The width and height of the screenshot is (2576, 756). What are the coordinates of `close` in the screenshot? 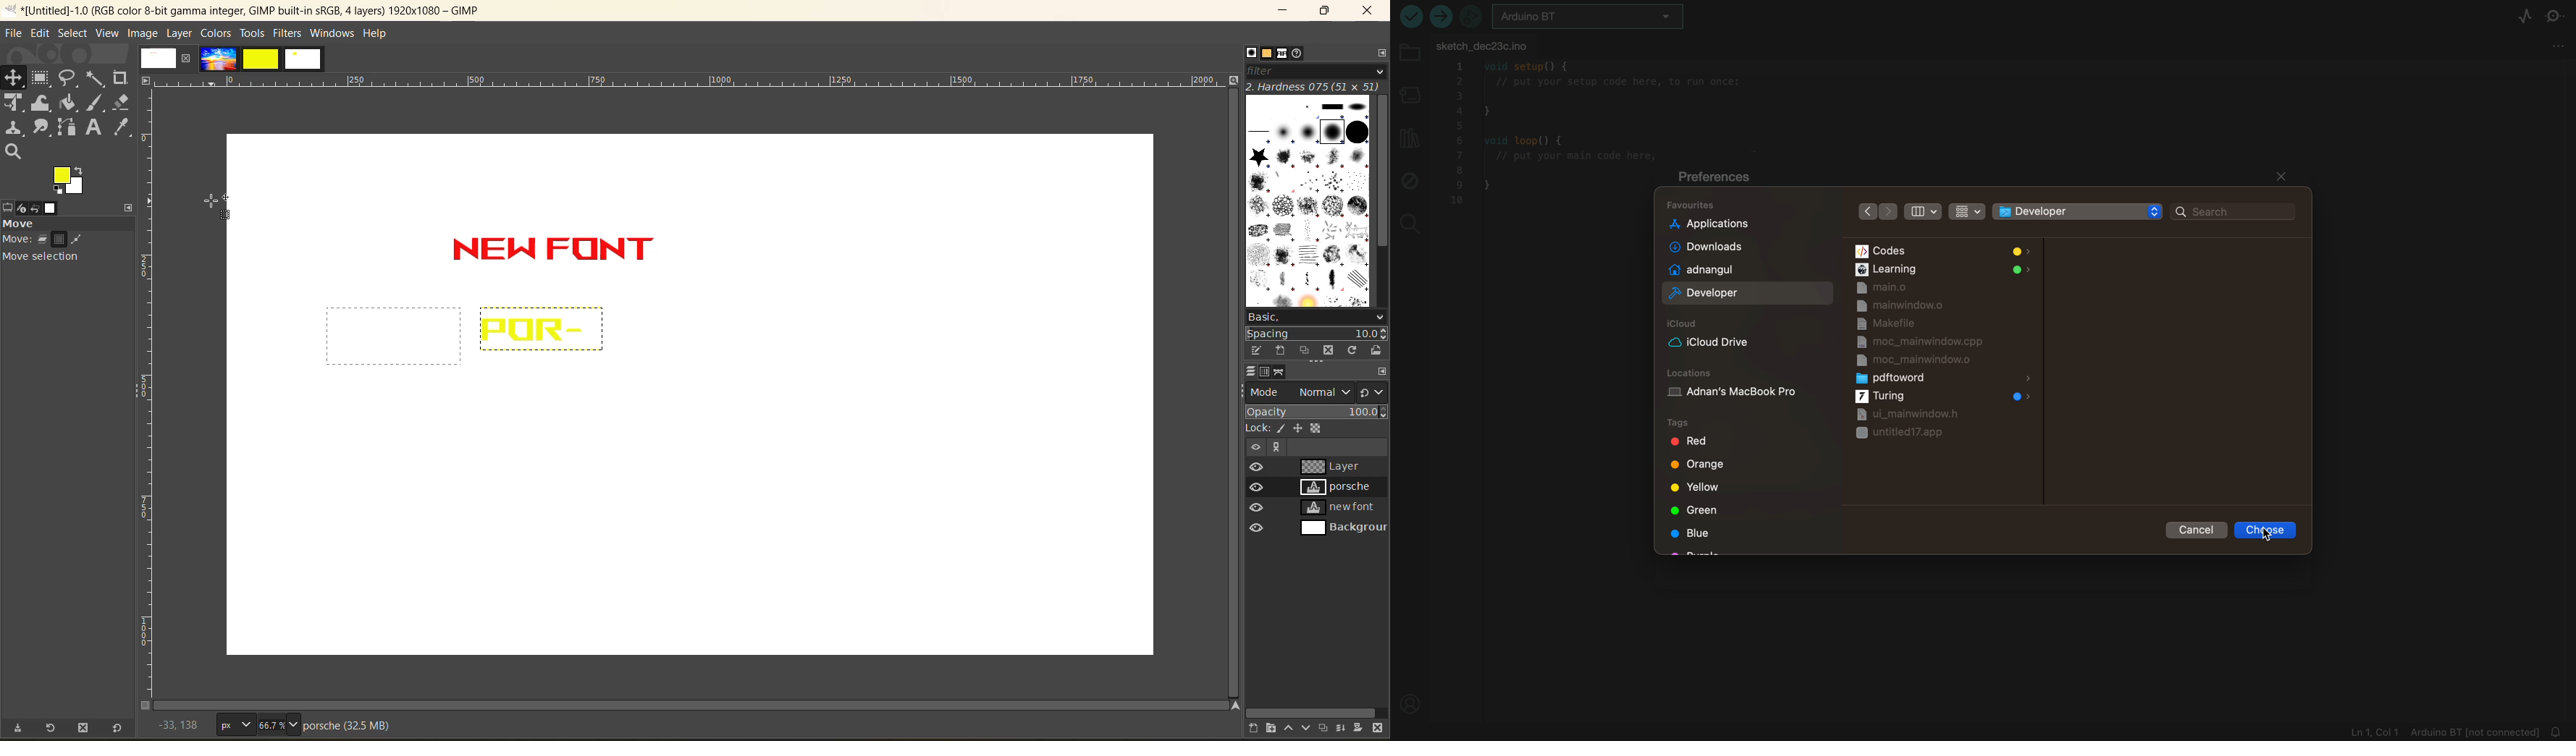 It's located at (1368, 12).